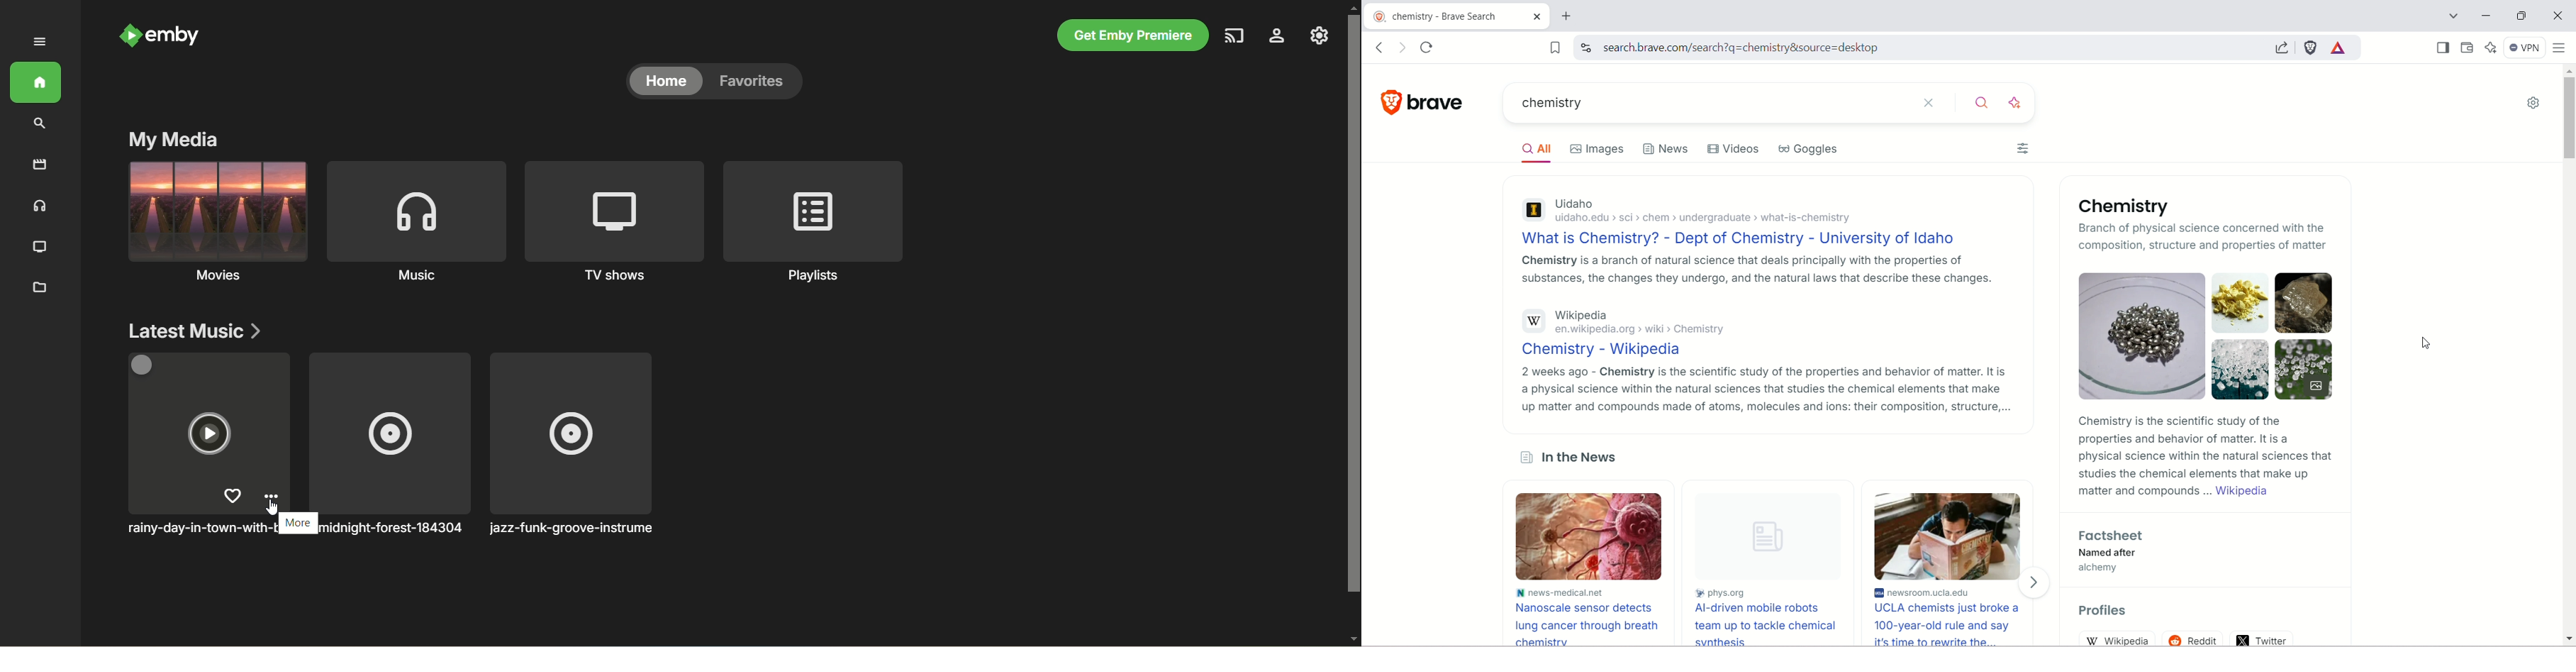  Describe the element at coordinates (815, 223) in the screenshot. I see `playlists` at that location.